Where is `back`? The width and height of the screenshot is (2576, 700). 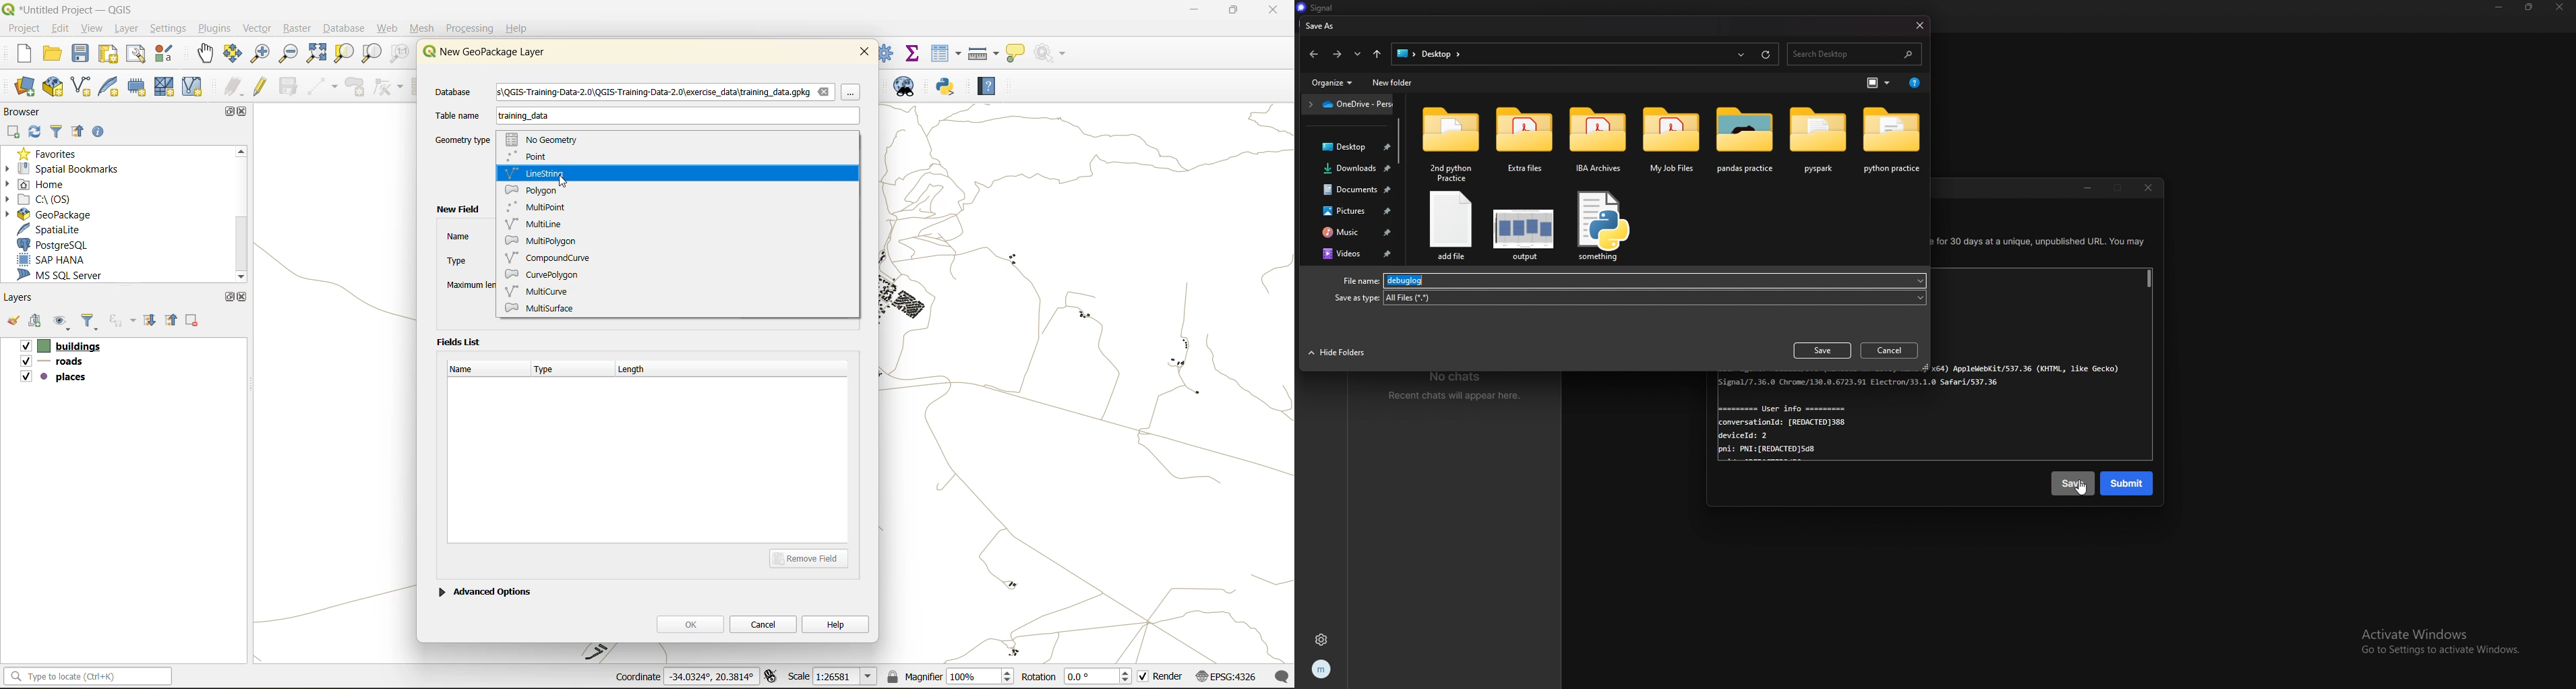
back is located at coordinates (1313, 55).